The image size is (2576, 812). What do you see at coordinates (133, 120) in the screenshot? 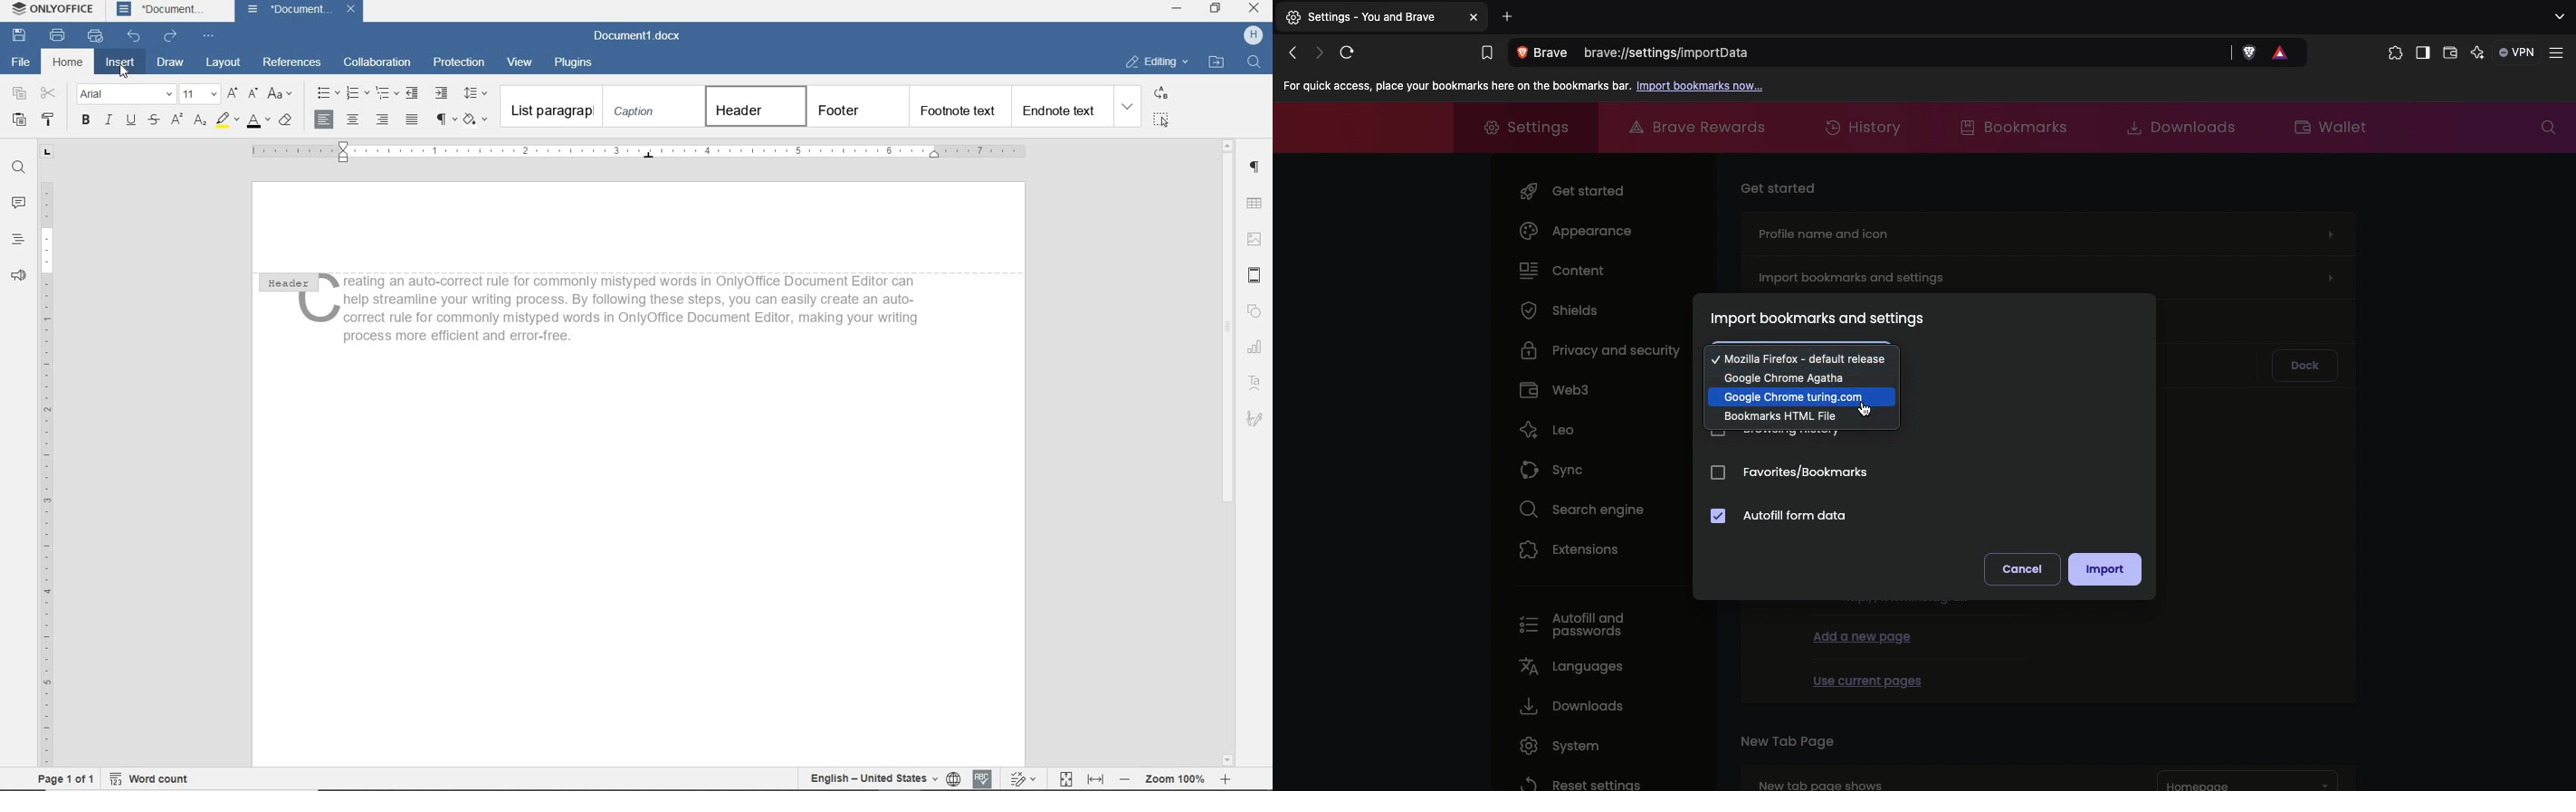
I see `UNDERLINE` at bounding box center [133, 120].